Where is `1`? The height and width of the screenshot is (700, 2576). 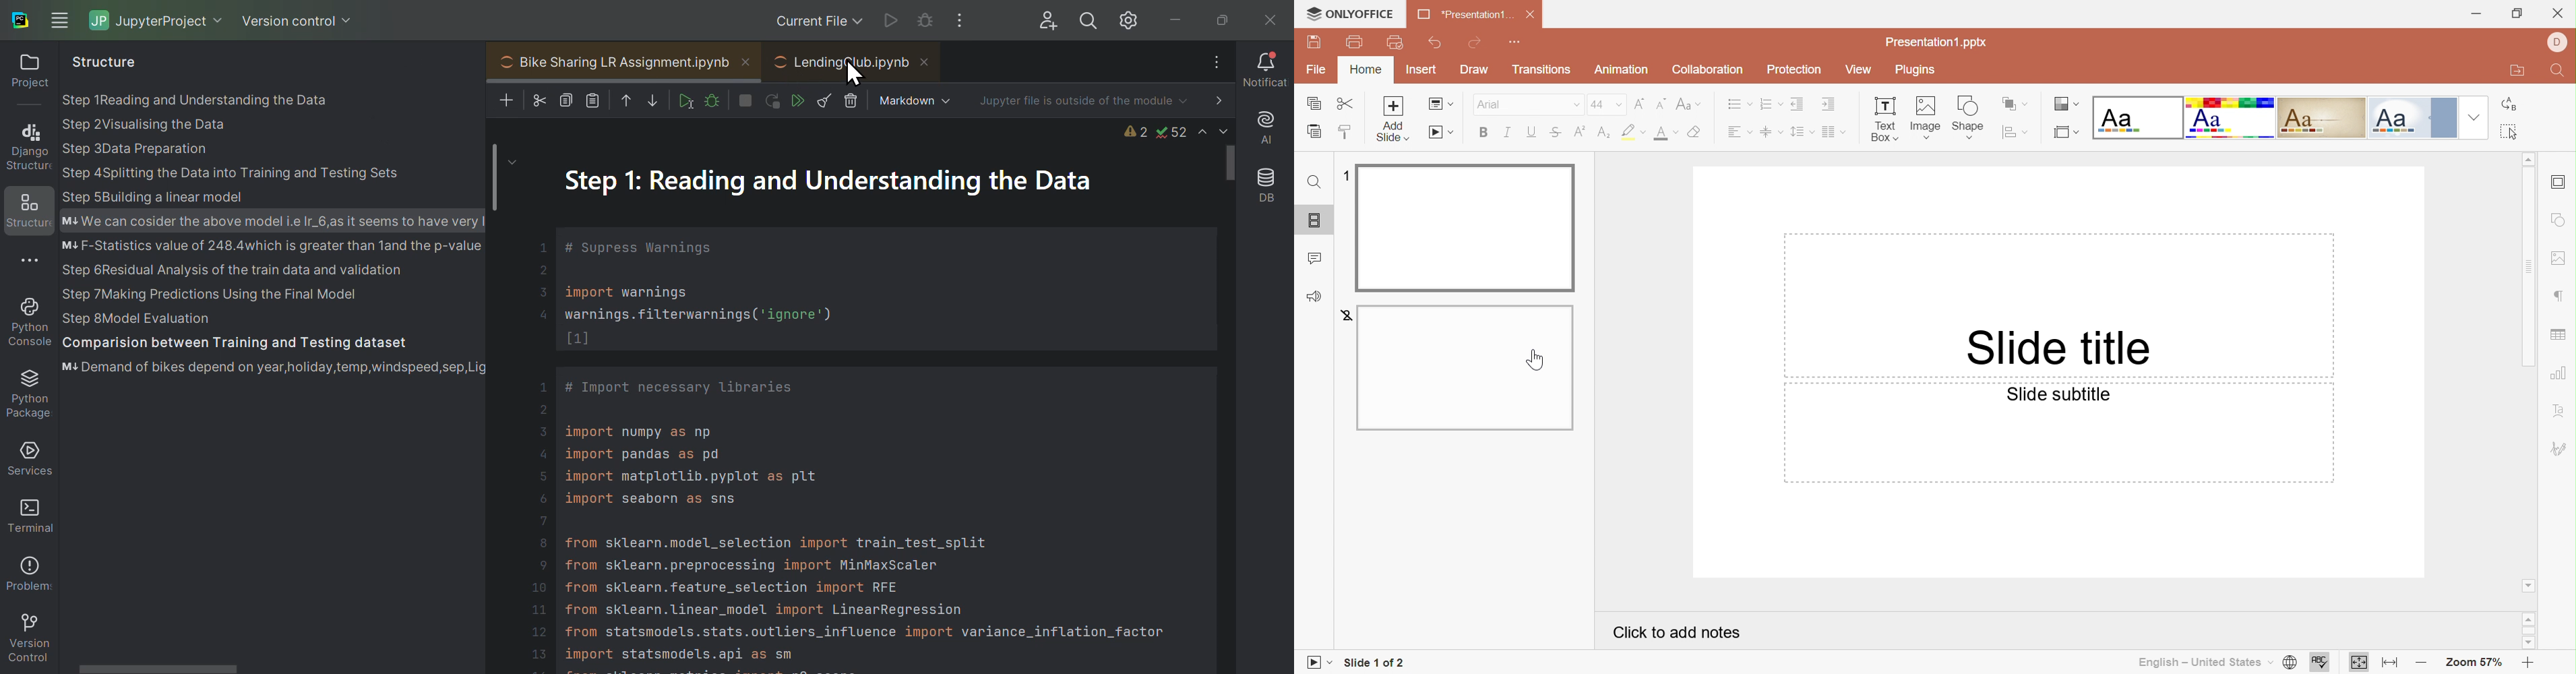
1 is located at coordinates (1345, 175).